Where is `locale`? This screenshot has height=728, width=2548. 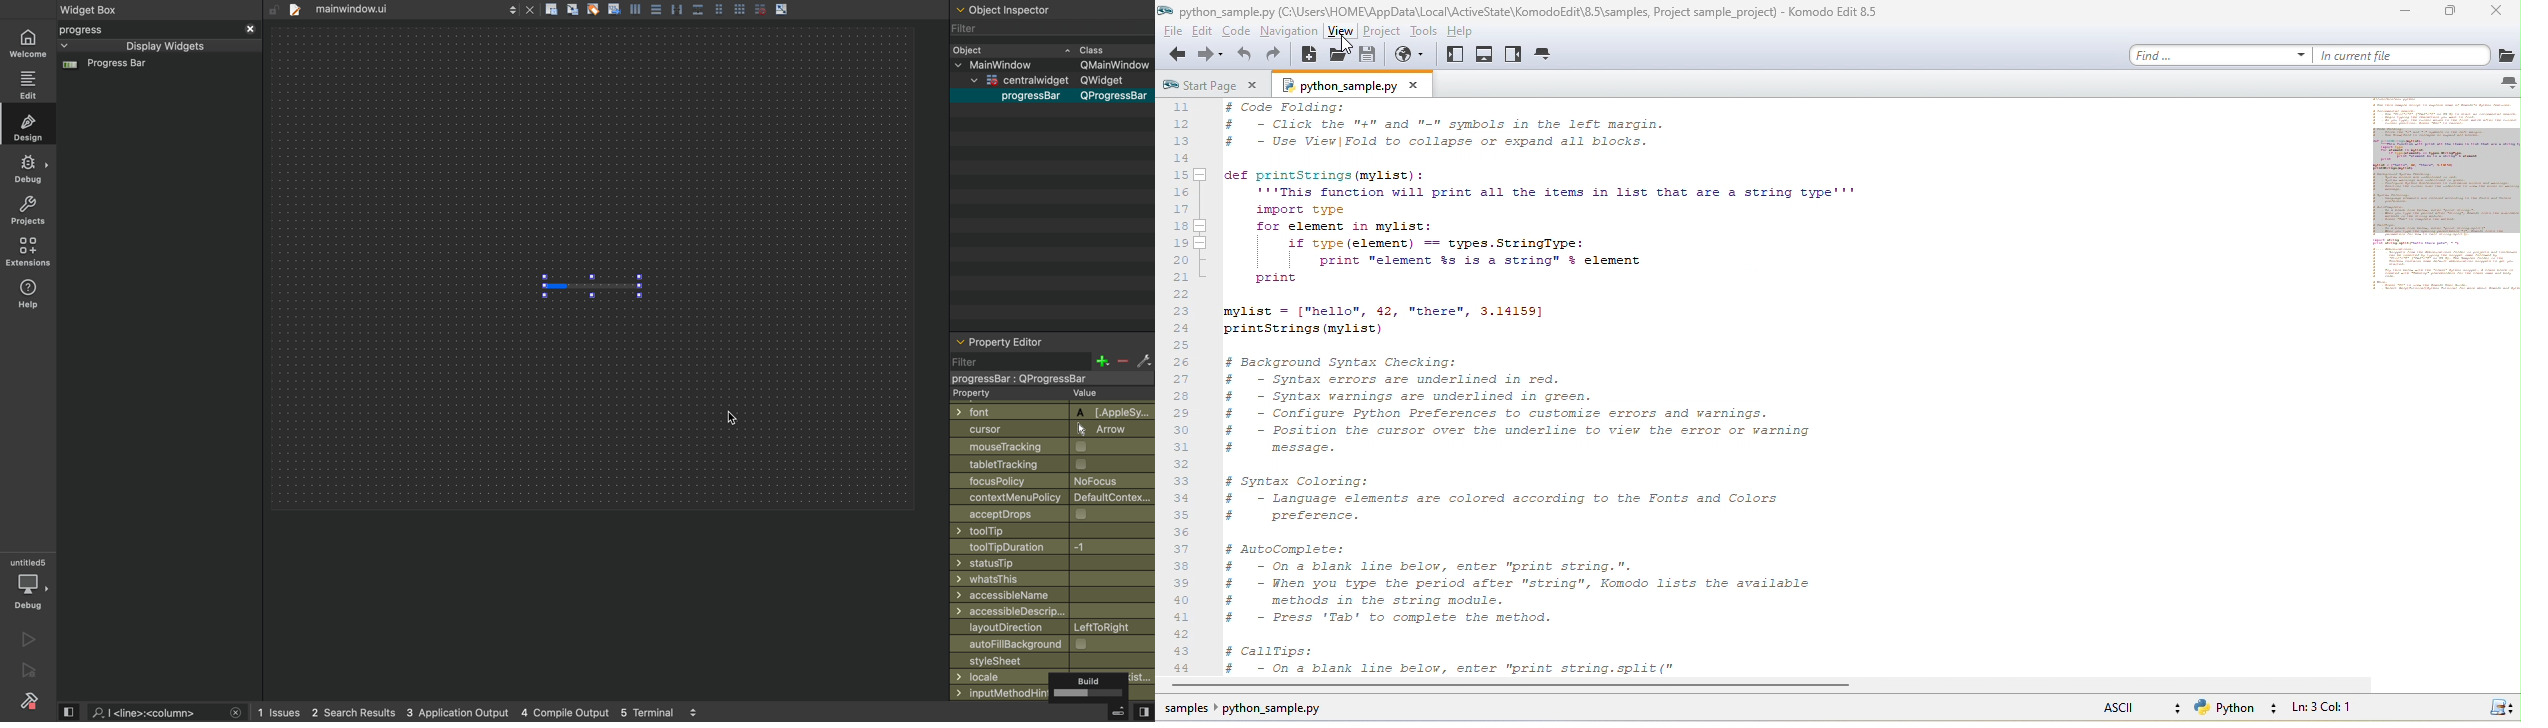
locale is located at coordinates (1053, 677).